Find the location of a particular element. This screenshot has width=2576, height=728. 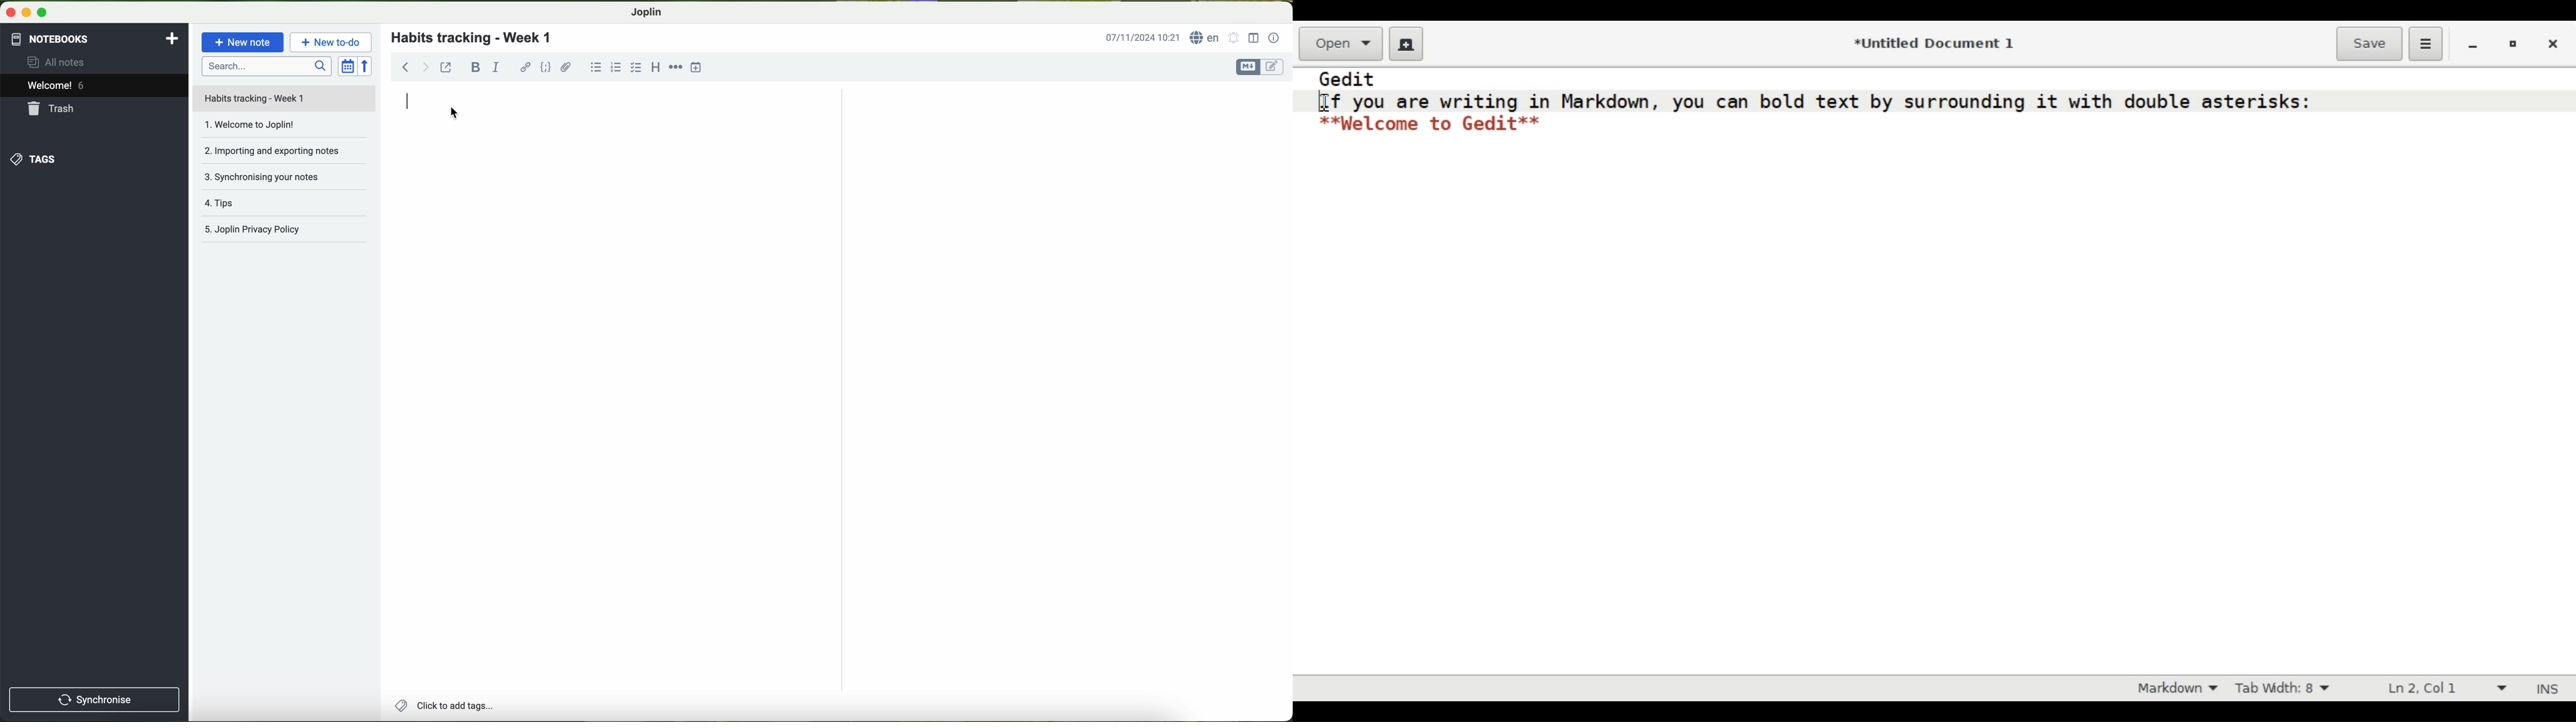

notebooks tab is located at coordinates (96, 39).